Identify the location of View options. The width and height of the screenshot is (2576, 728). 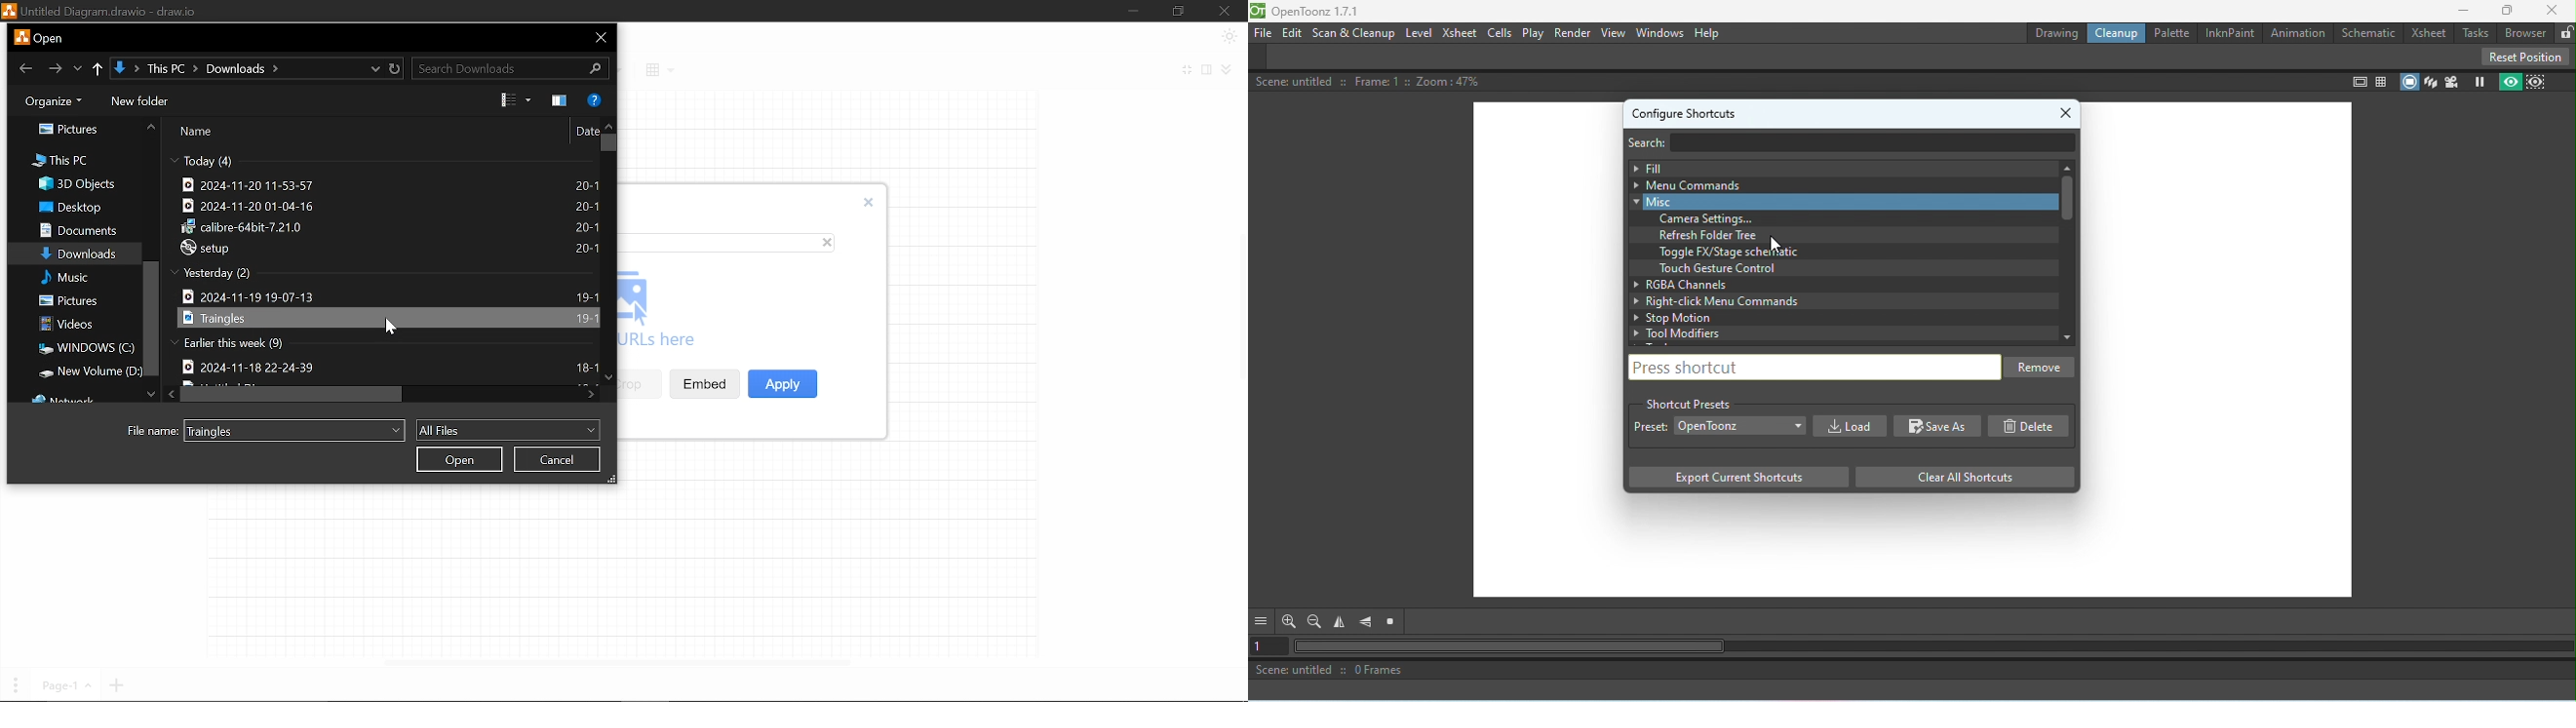
(525, 99).